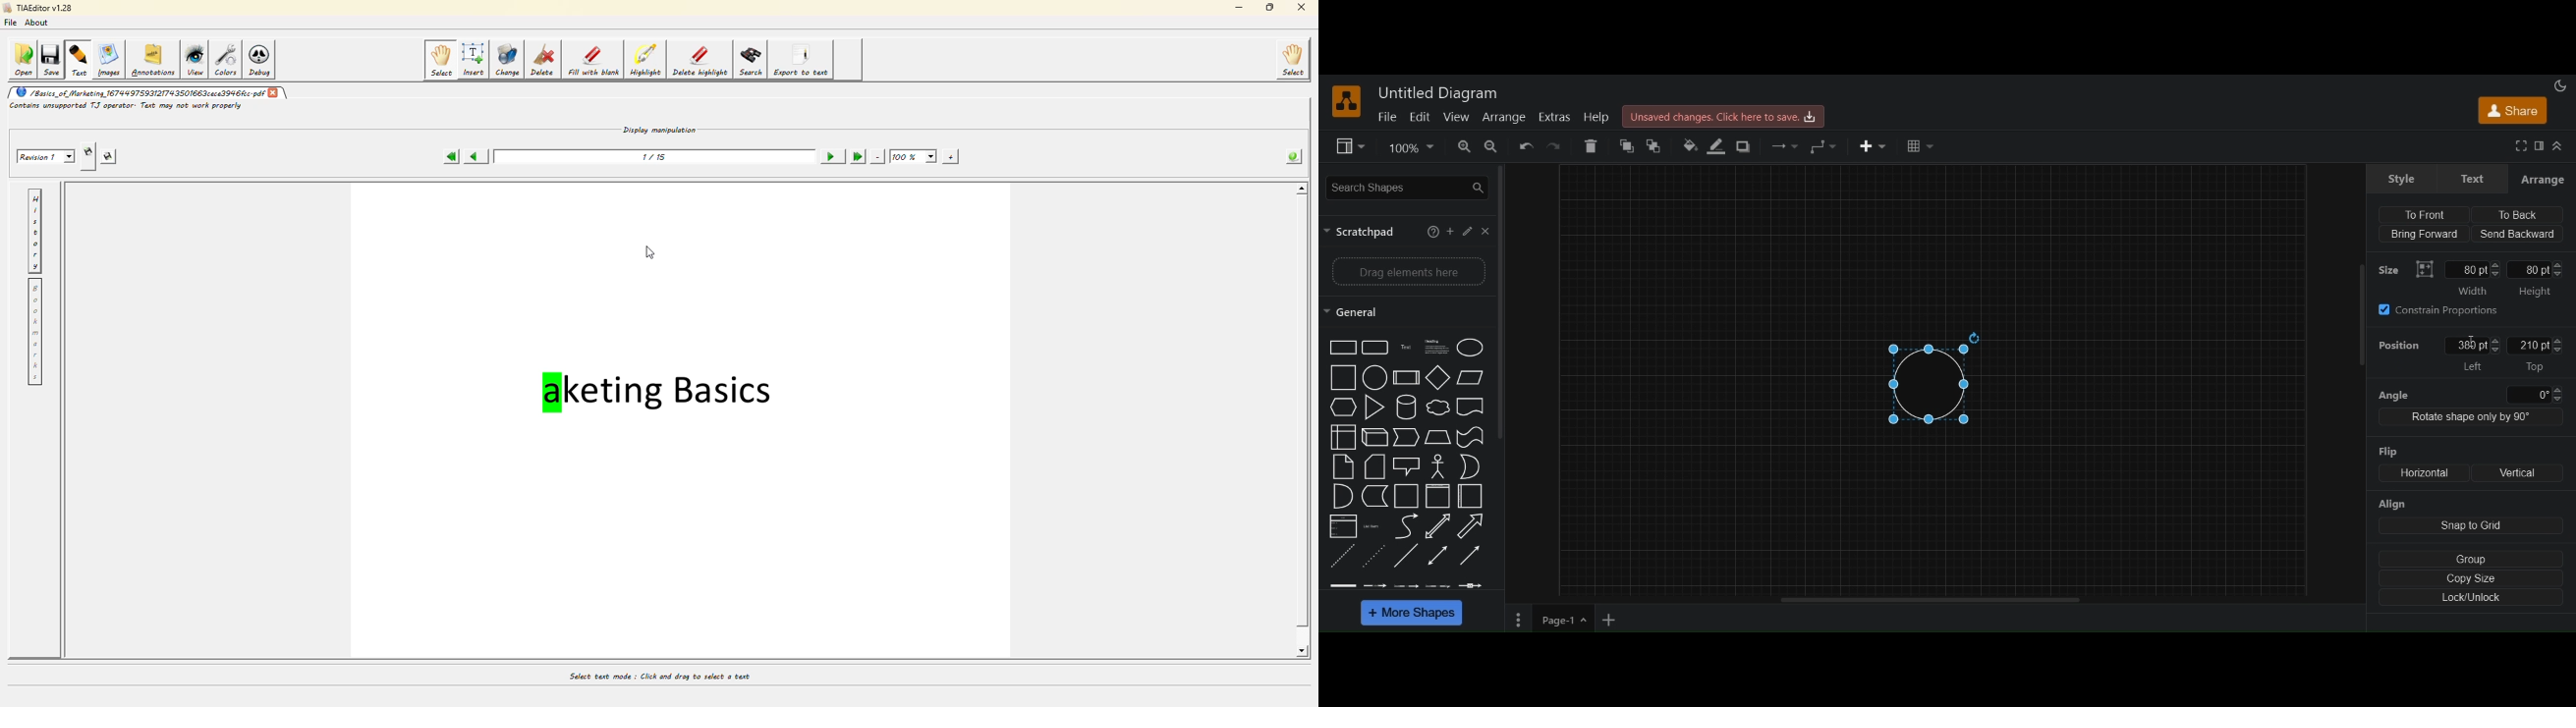 This screenshot has width=2576, height=728. Describe the element at coordinates (1435, 346) in the screenshot. I see `Para` at that location.